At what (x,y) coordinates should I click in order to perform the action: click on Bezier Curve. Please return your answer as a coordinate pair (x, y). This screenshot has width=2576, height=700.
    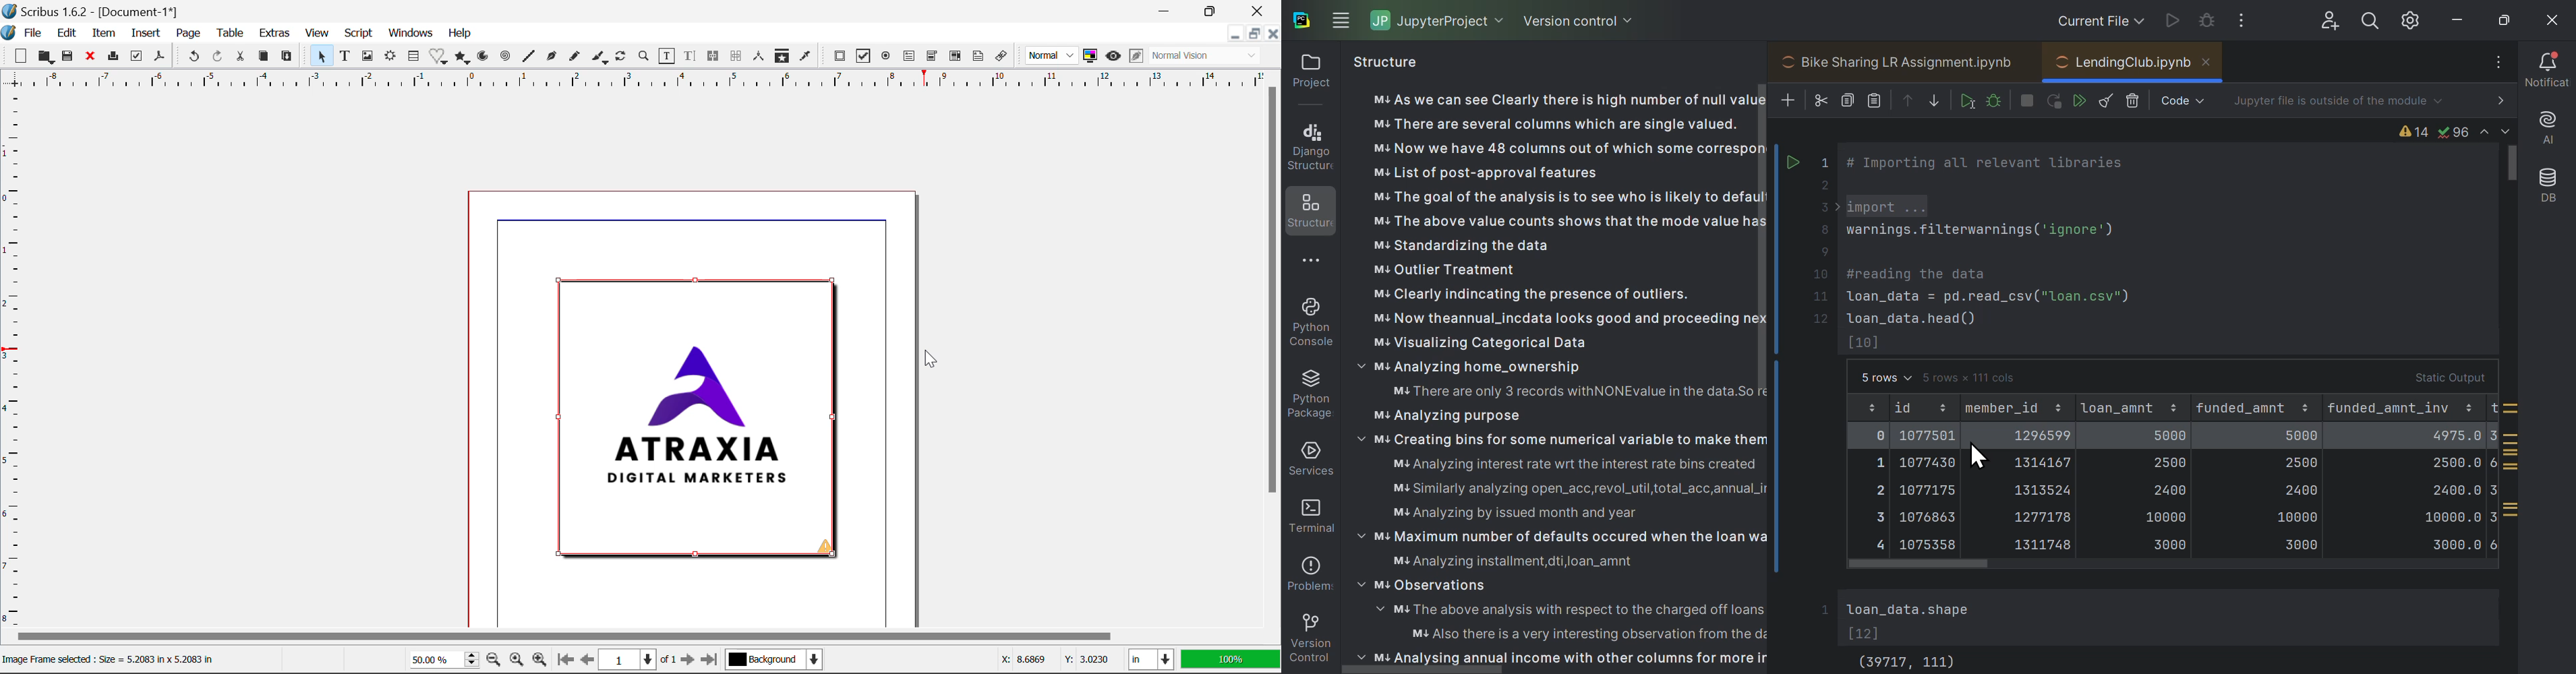
    Looking at the image, I should click on (552, 58).